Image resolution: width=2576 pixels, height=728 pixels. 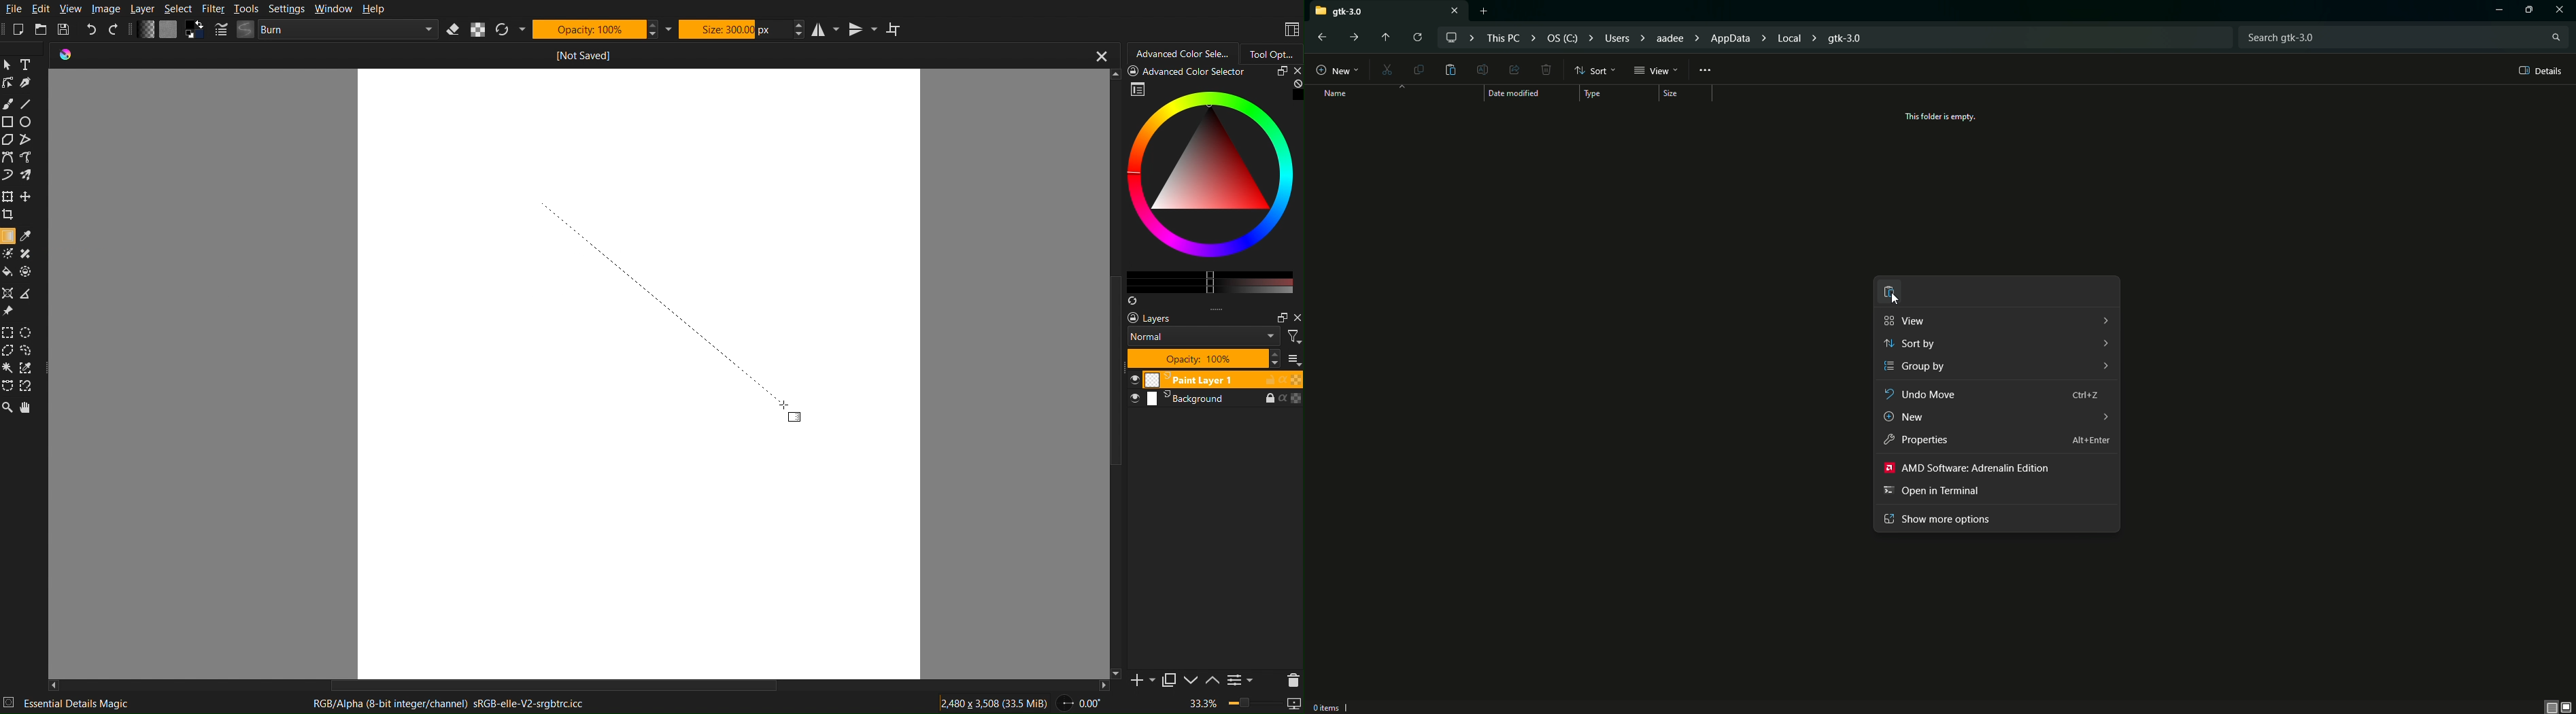 What do you see at coordinates (20, 204) in the screenshot?
I see `Move Tools` at bounding box center [20, 204].